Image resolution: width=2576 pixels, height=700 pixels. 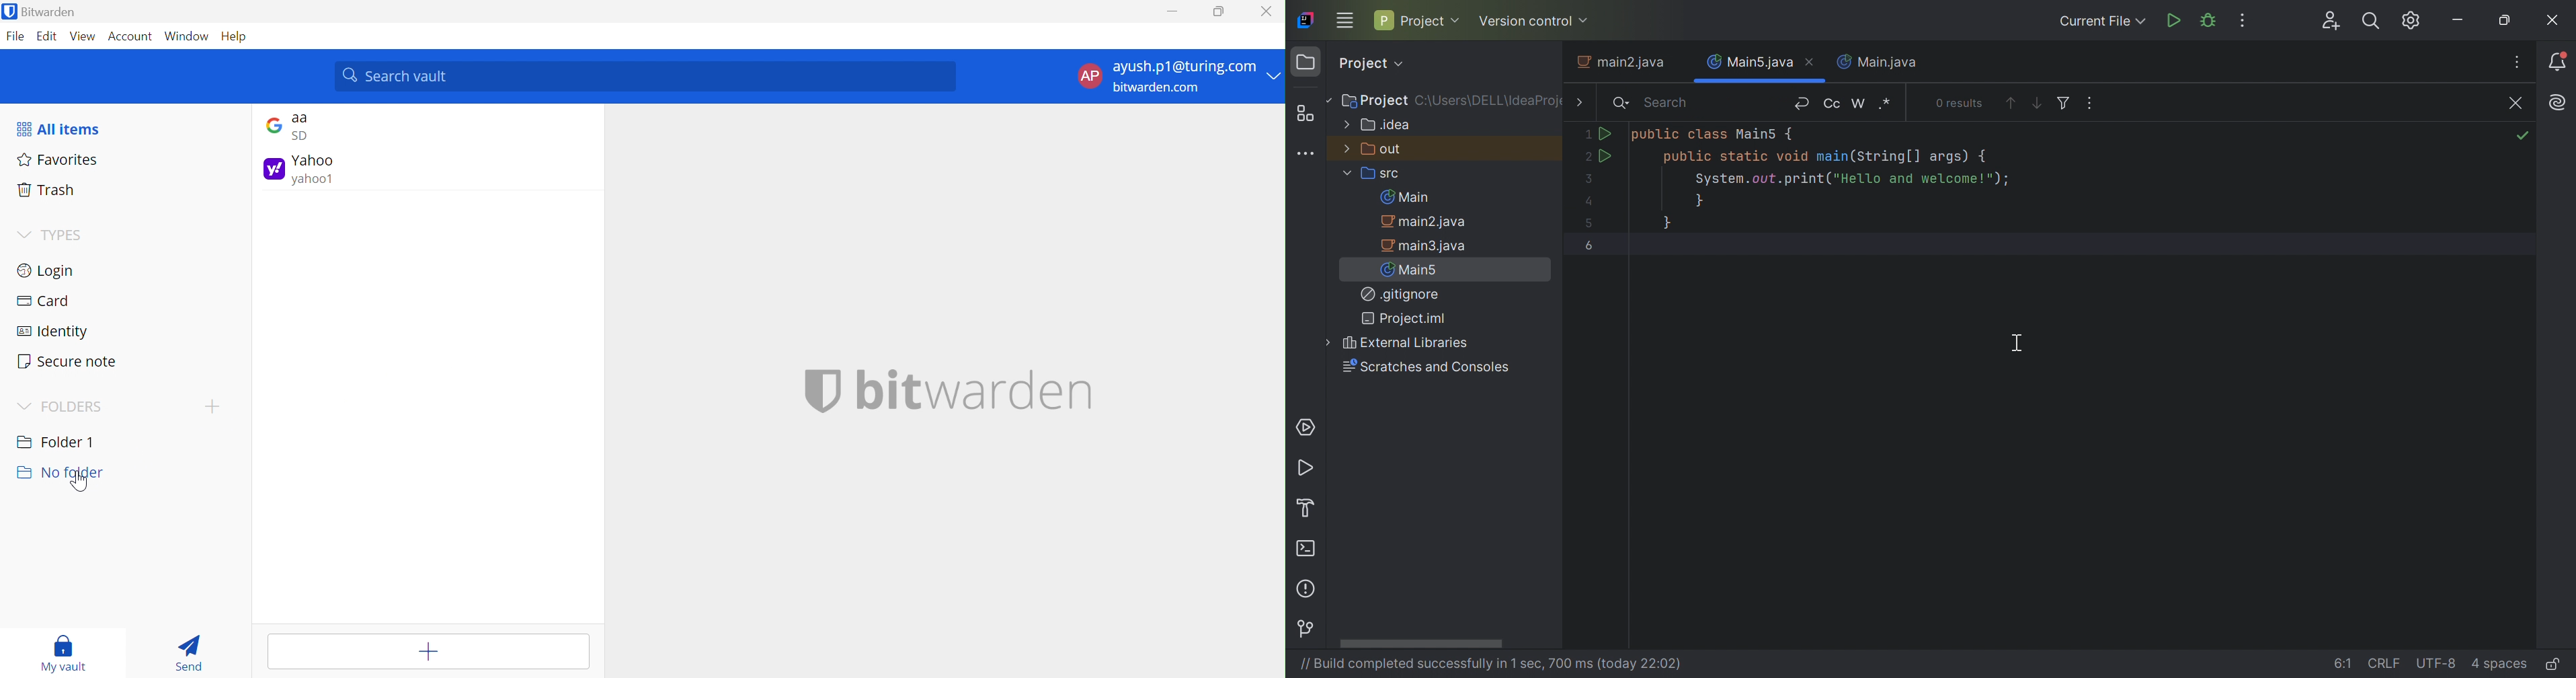 I want to click on Secure note, so click(x=67, y=363).